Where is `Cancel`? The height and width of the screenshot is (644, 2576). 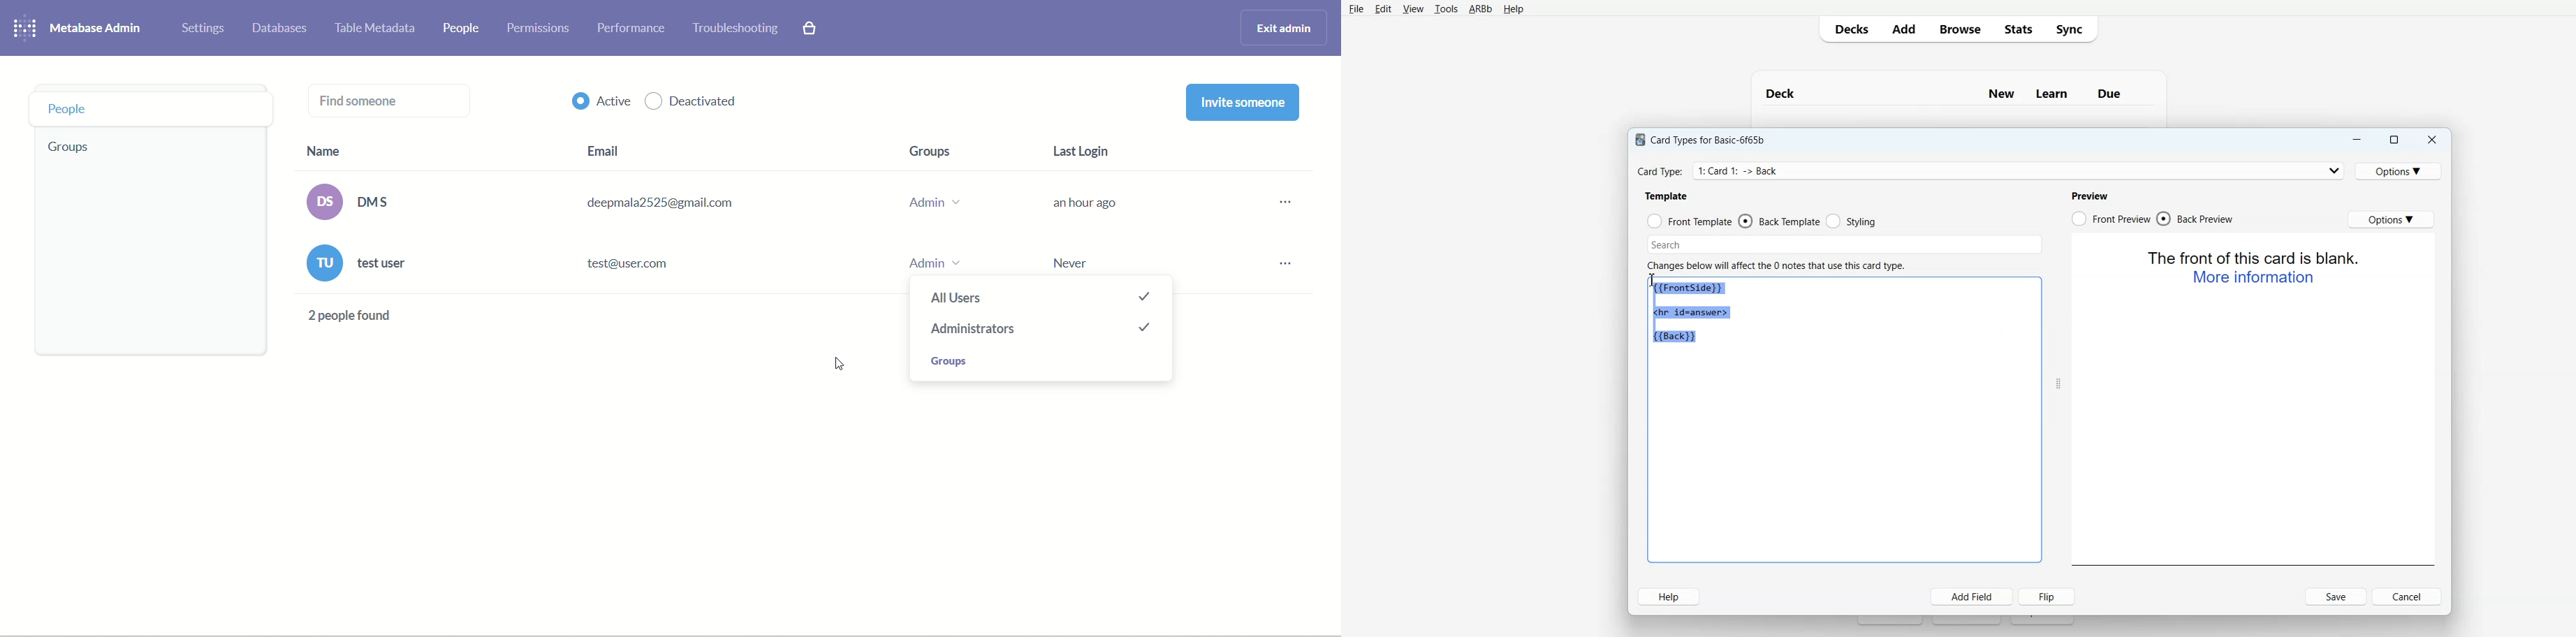 Cancel is located at coordinates (2408, 596).